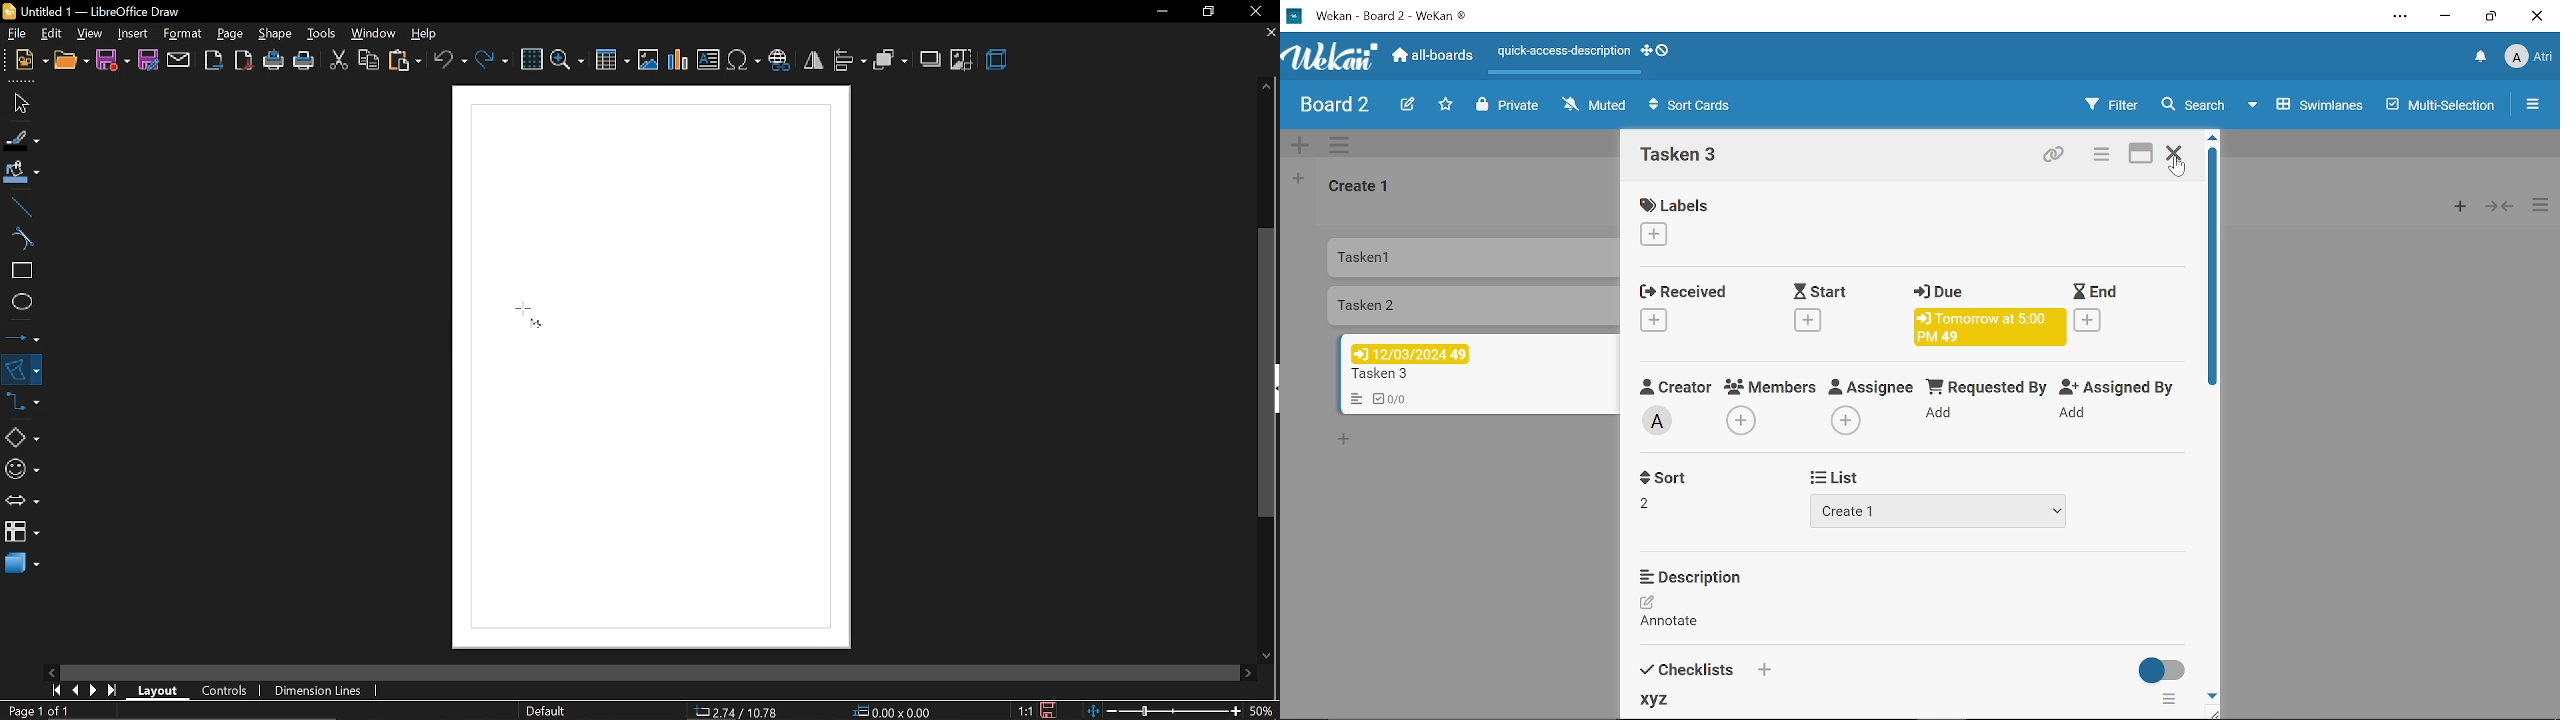 The height and width of the screenshot is (728, 2576). What do you see at coordinates (2161, 667) in the screenshot?
I see `on/off` at bounding box center [2161, 667].